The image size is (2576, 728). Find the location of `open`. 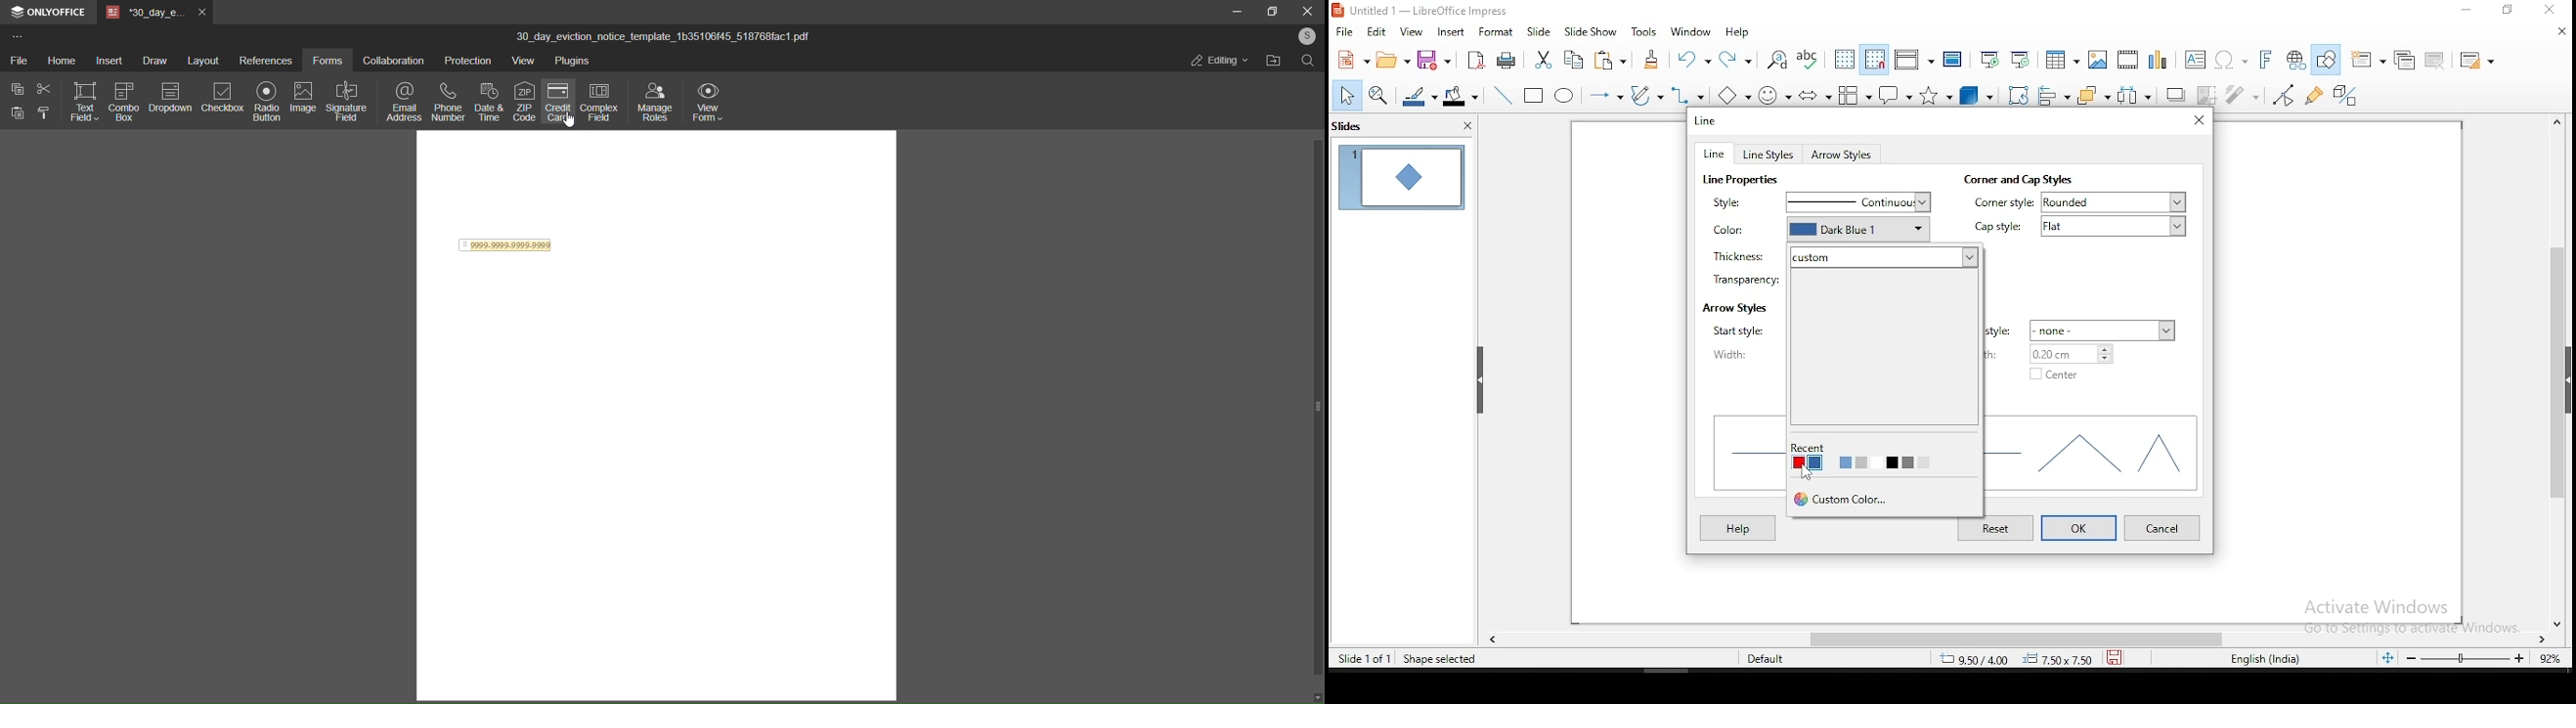

open is located at coordinates (1391, 60).